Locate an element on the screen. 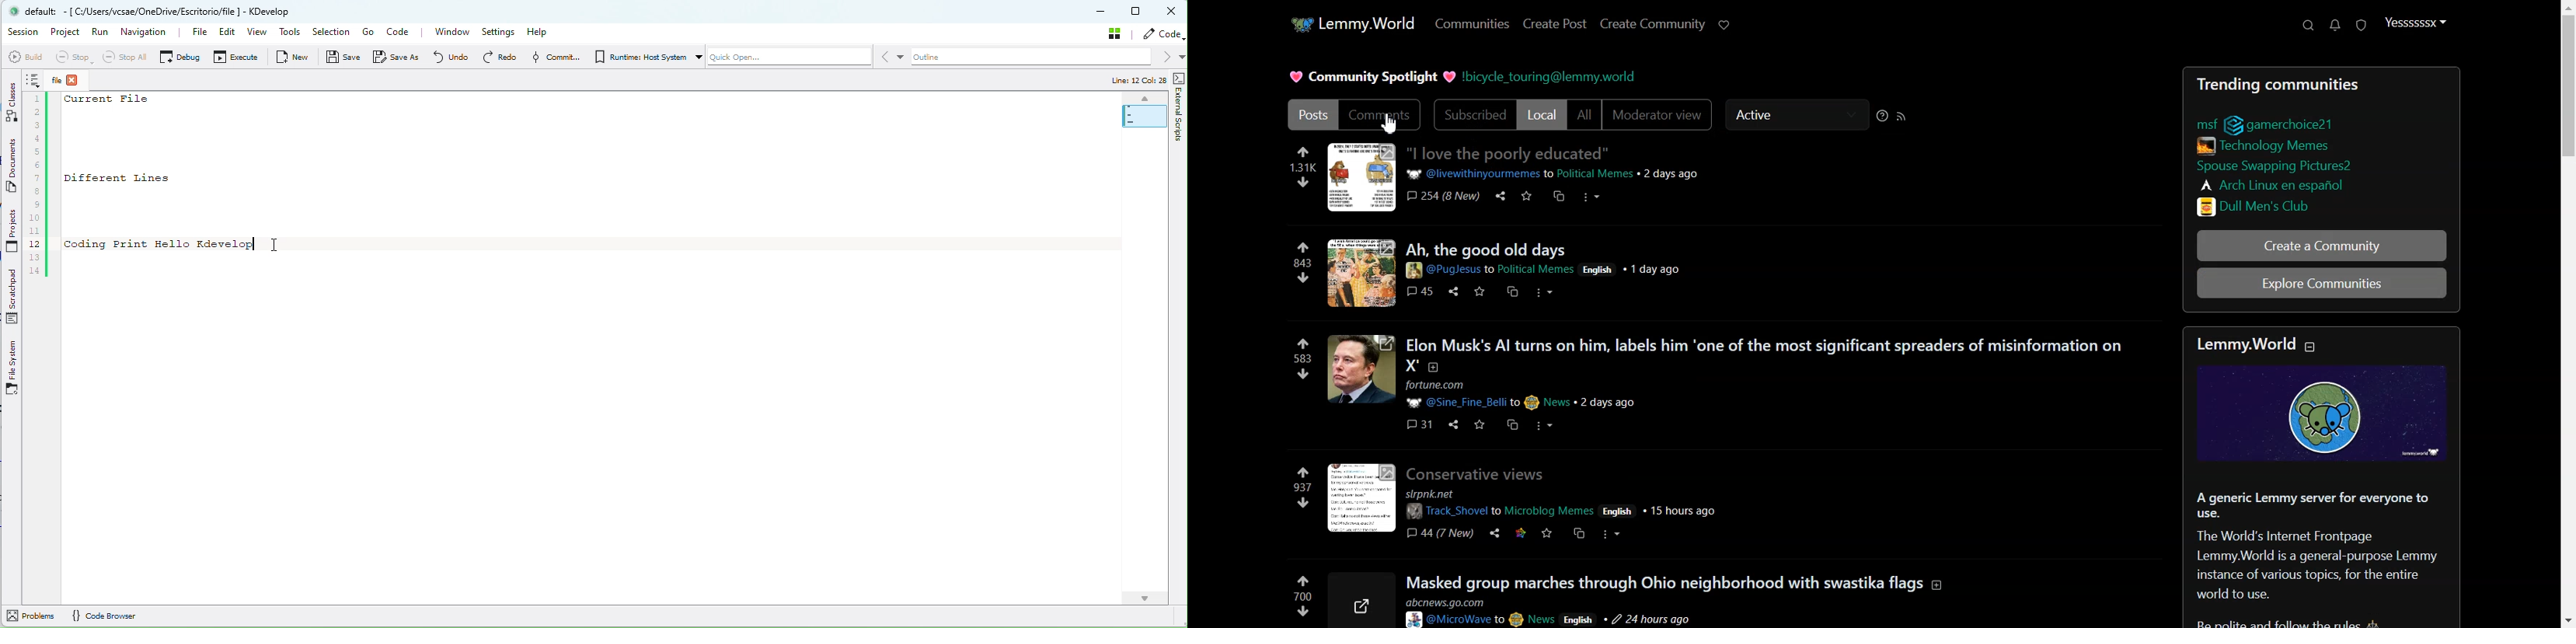 The height and width of the screenshot is (644, 2576). 1.31k is located at coordinates (1303, 166).